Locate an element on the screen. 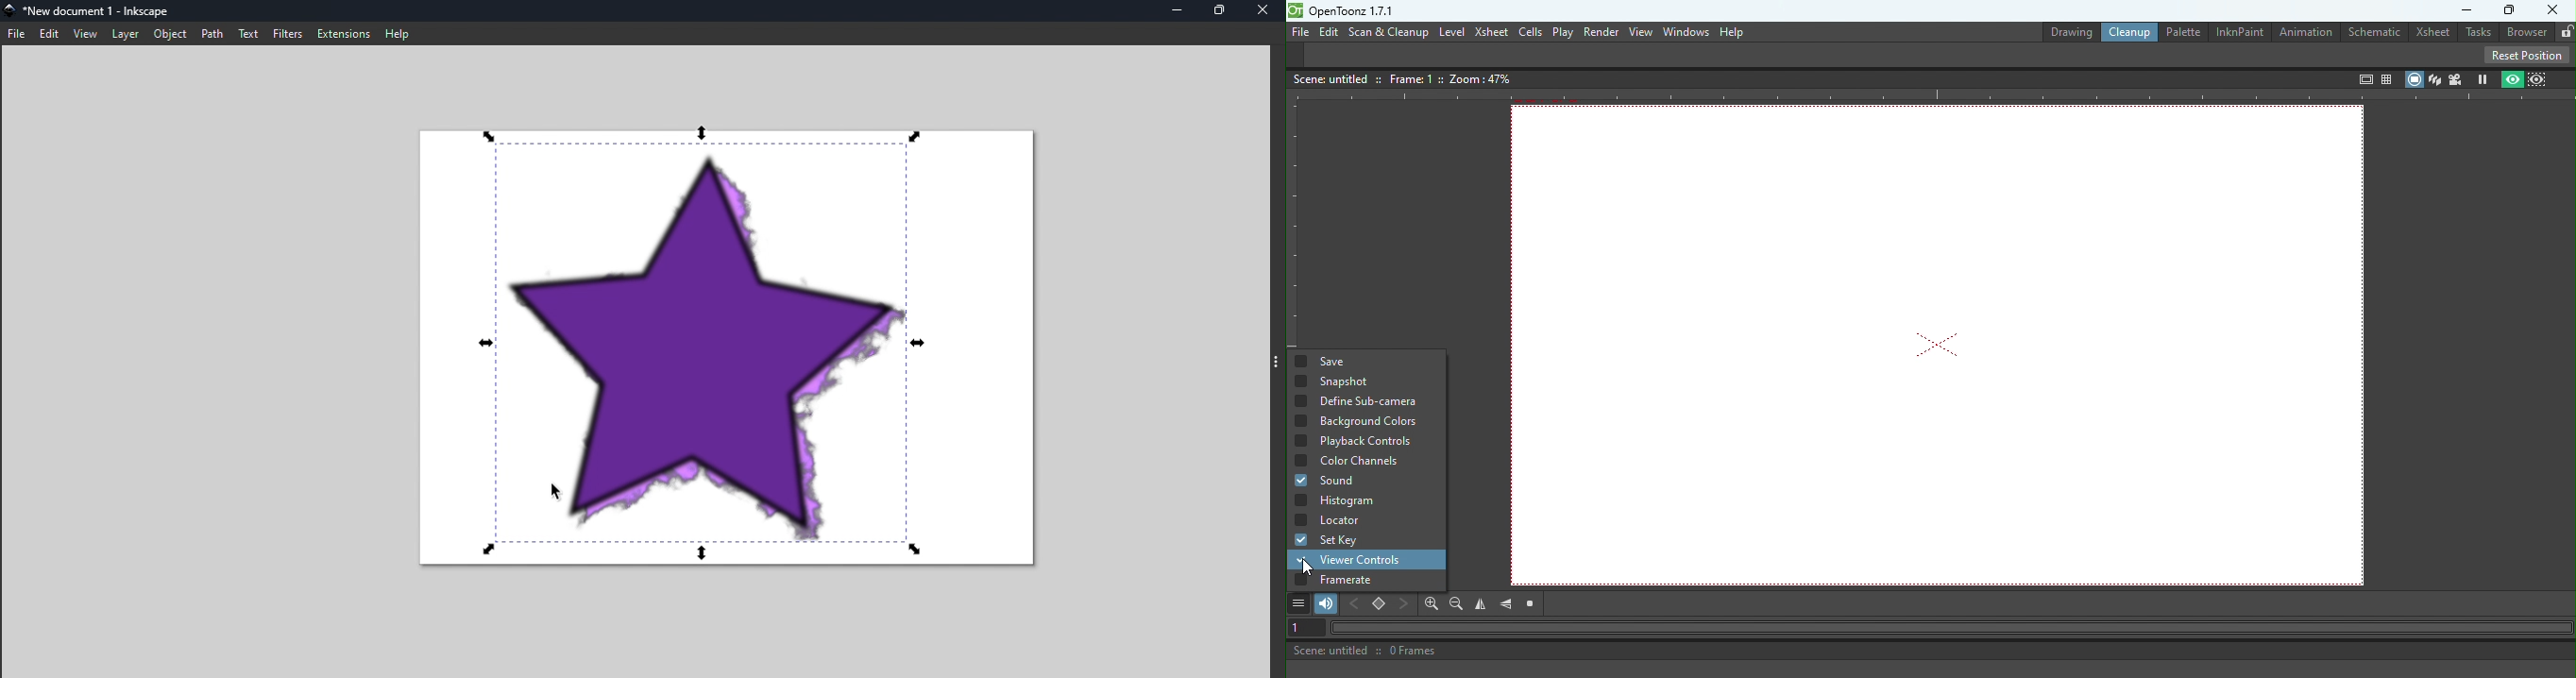 The image size is (2576, 700). Window is located at coordinates (1684, 32).